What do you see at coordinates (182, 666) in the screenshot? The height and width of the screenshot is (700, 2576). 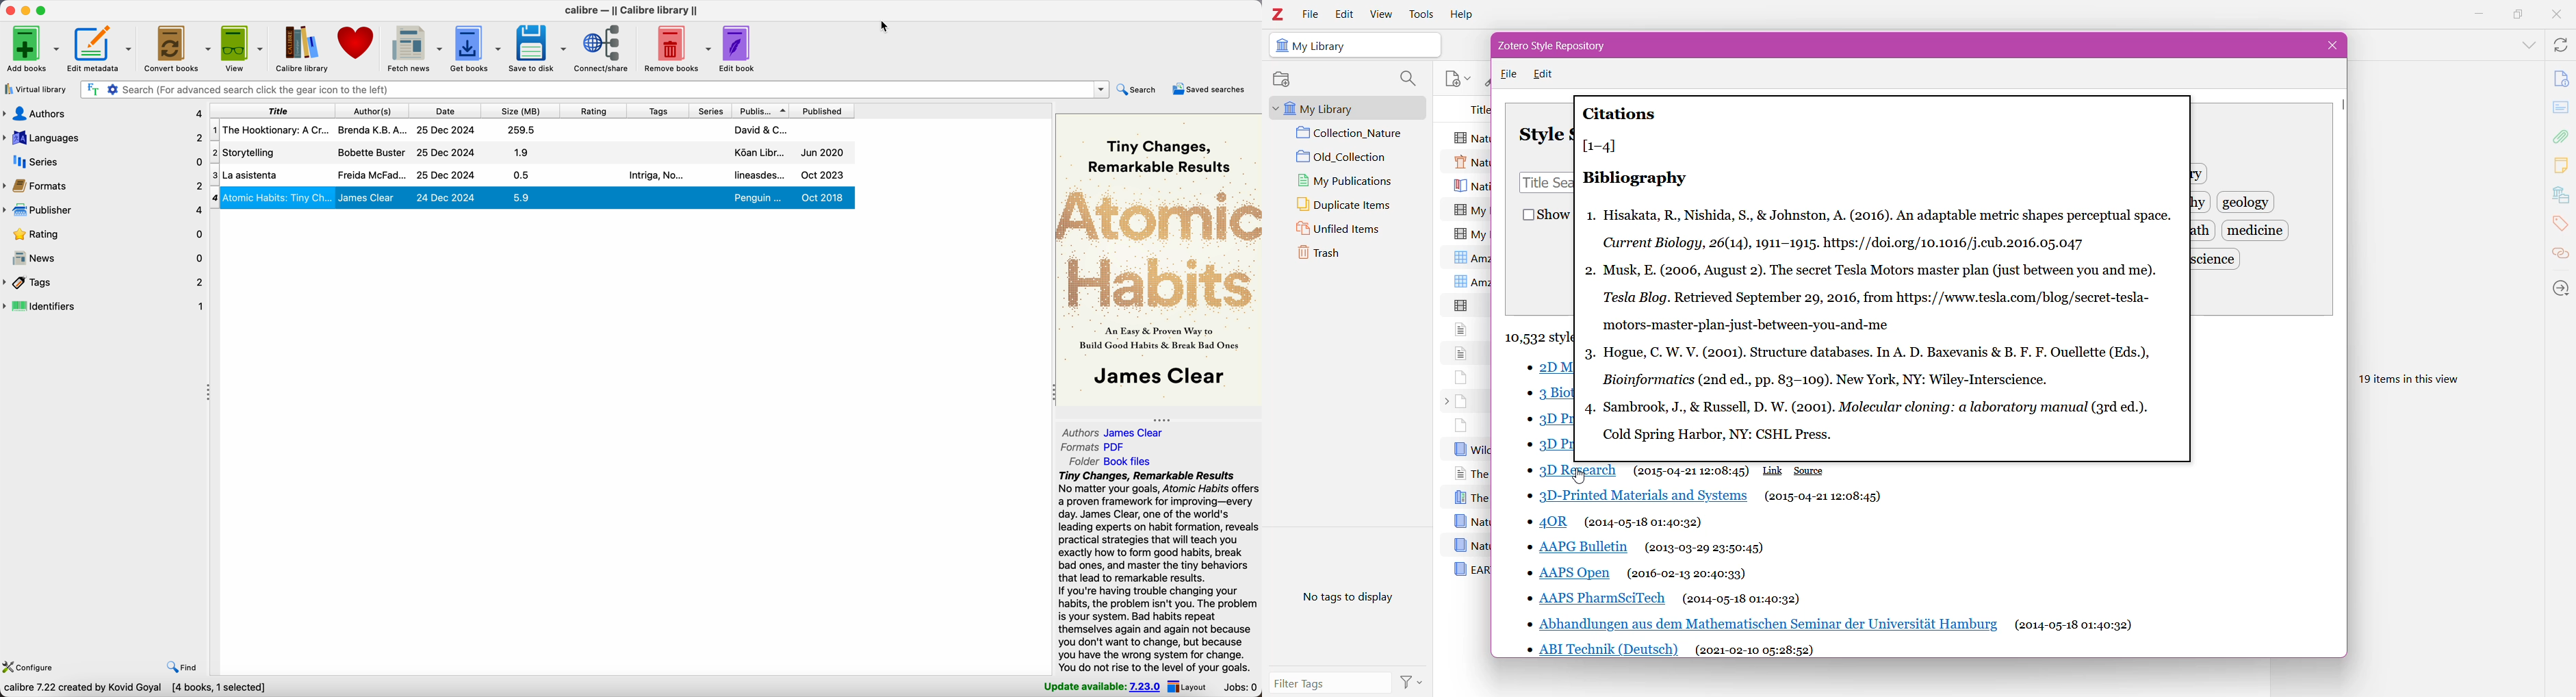 I see `find` at bounding box center [182, 666].